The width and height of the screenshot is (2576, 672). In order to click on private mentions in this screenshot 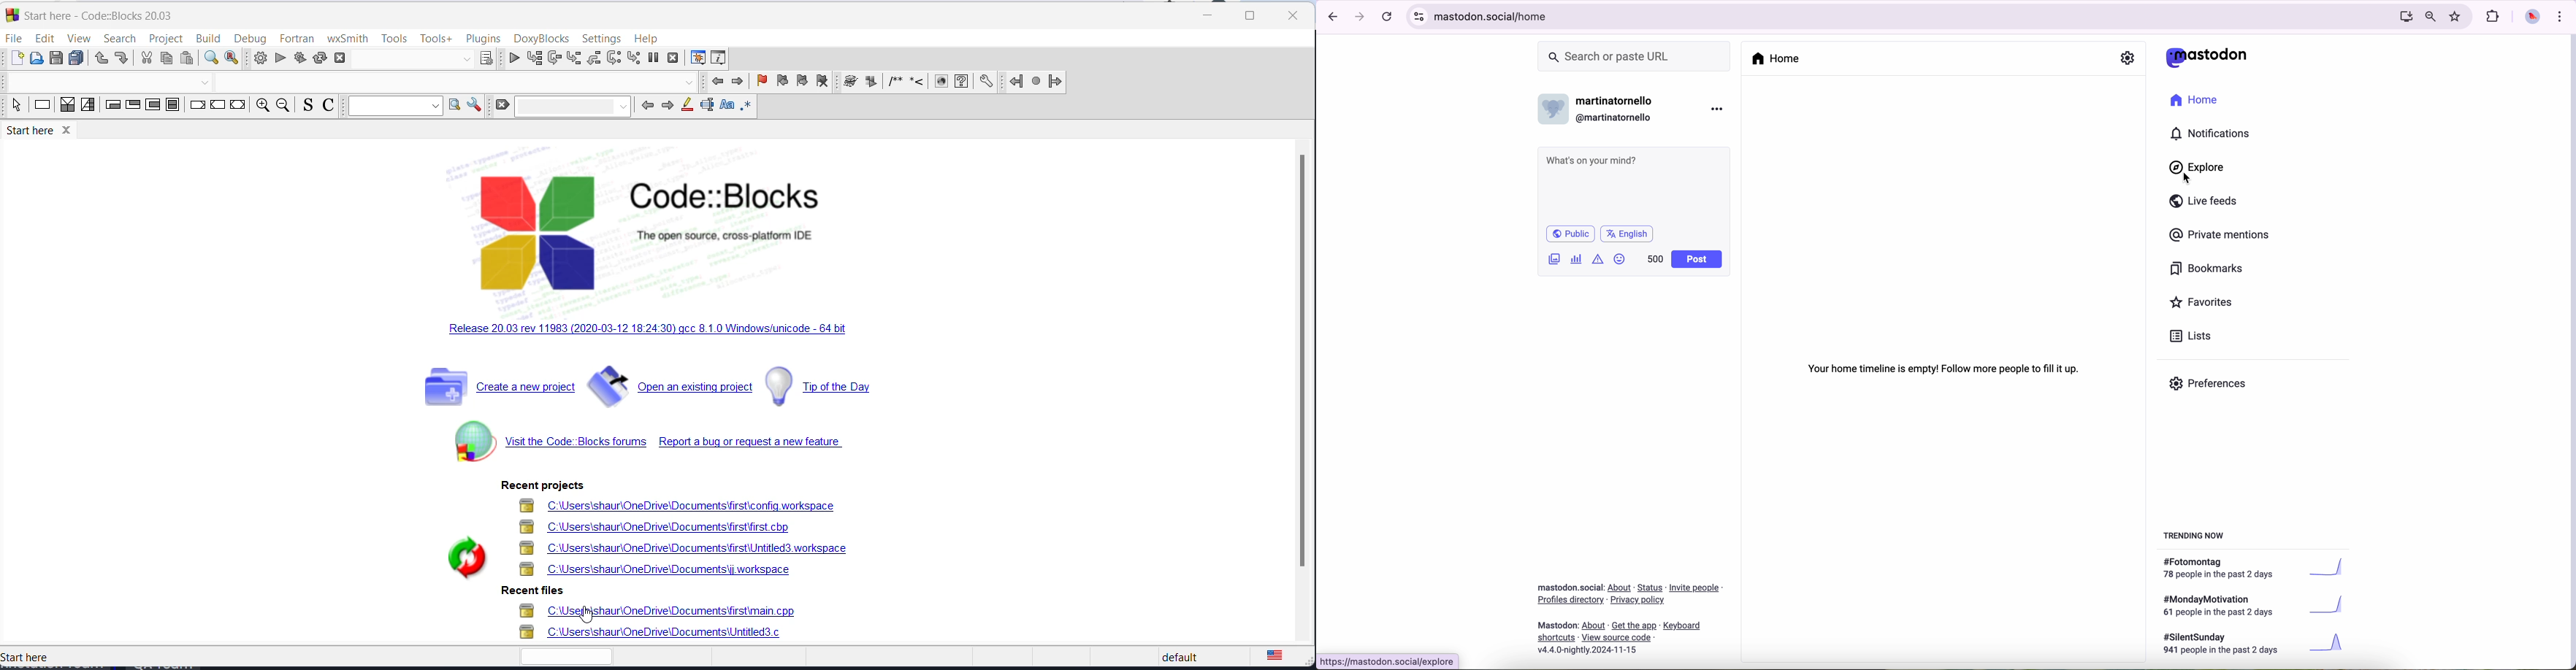, I will do `click(2220, 235)`.